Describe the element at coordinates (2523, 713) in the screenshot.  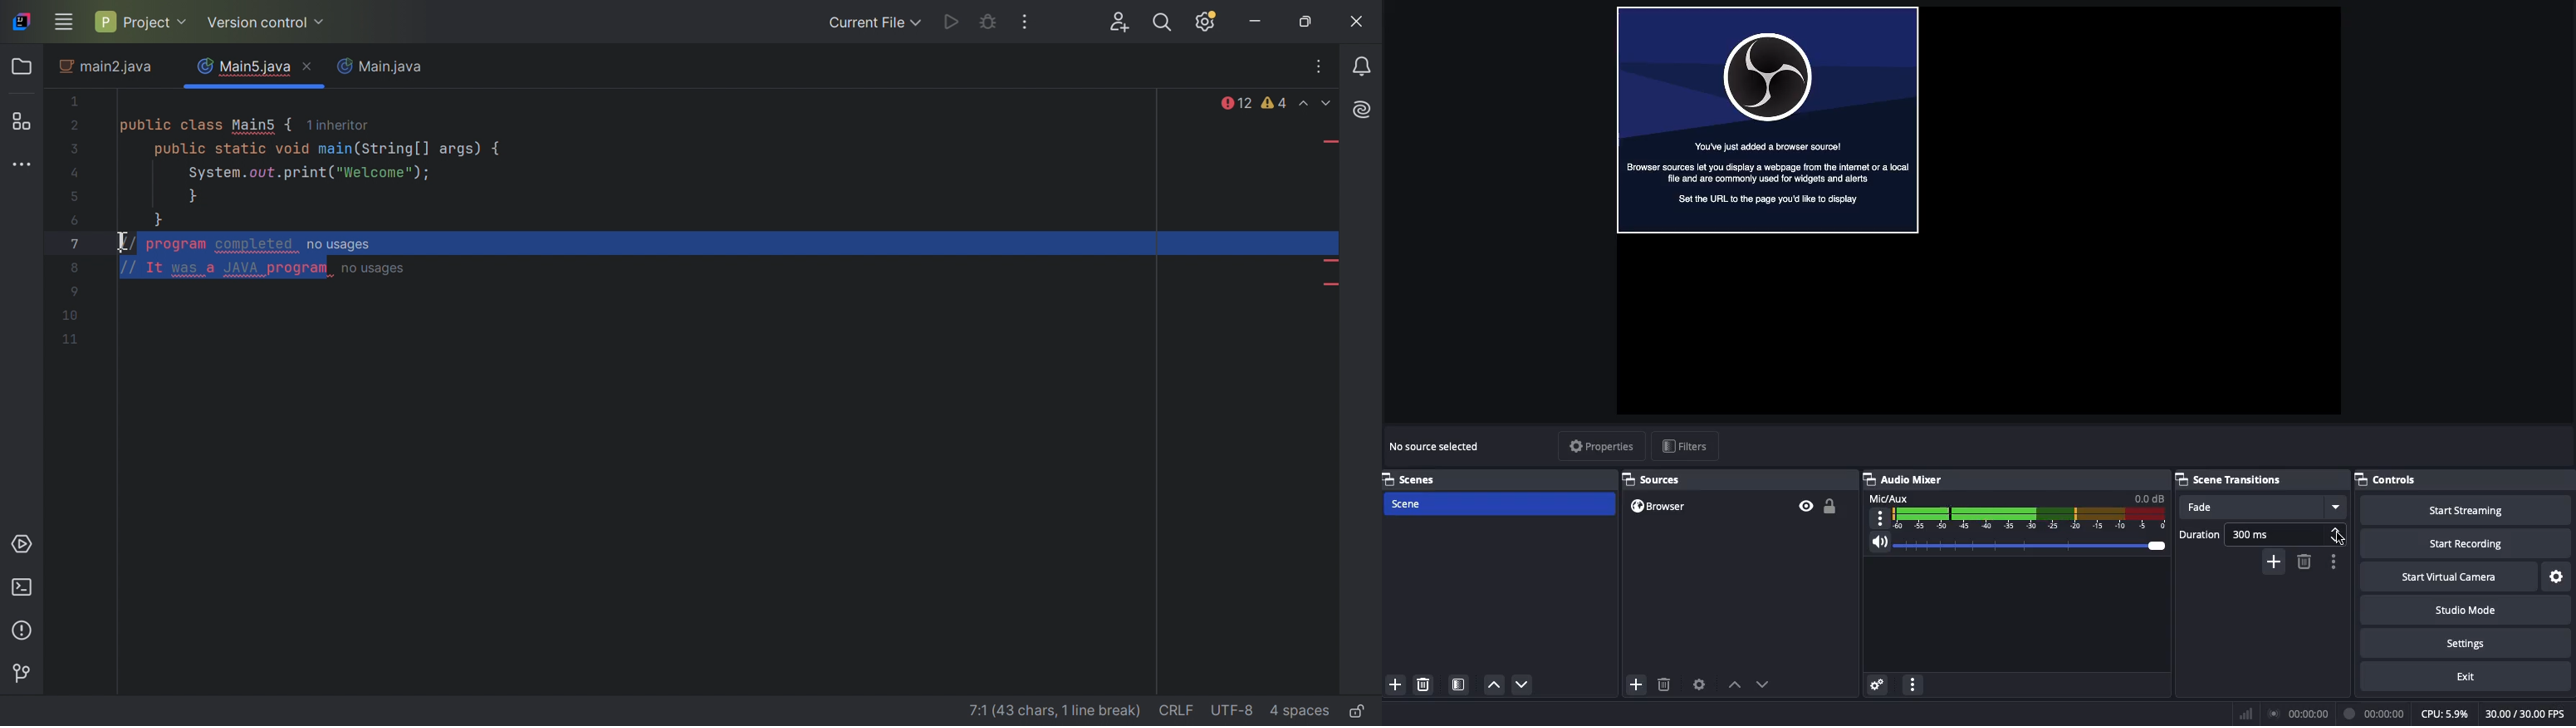
I see `FPS` at that location.